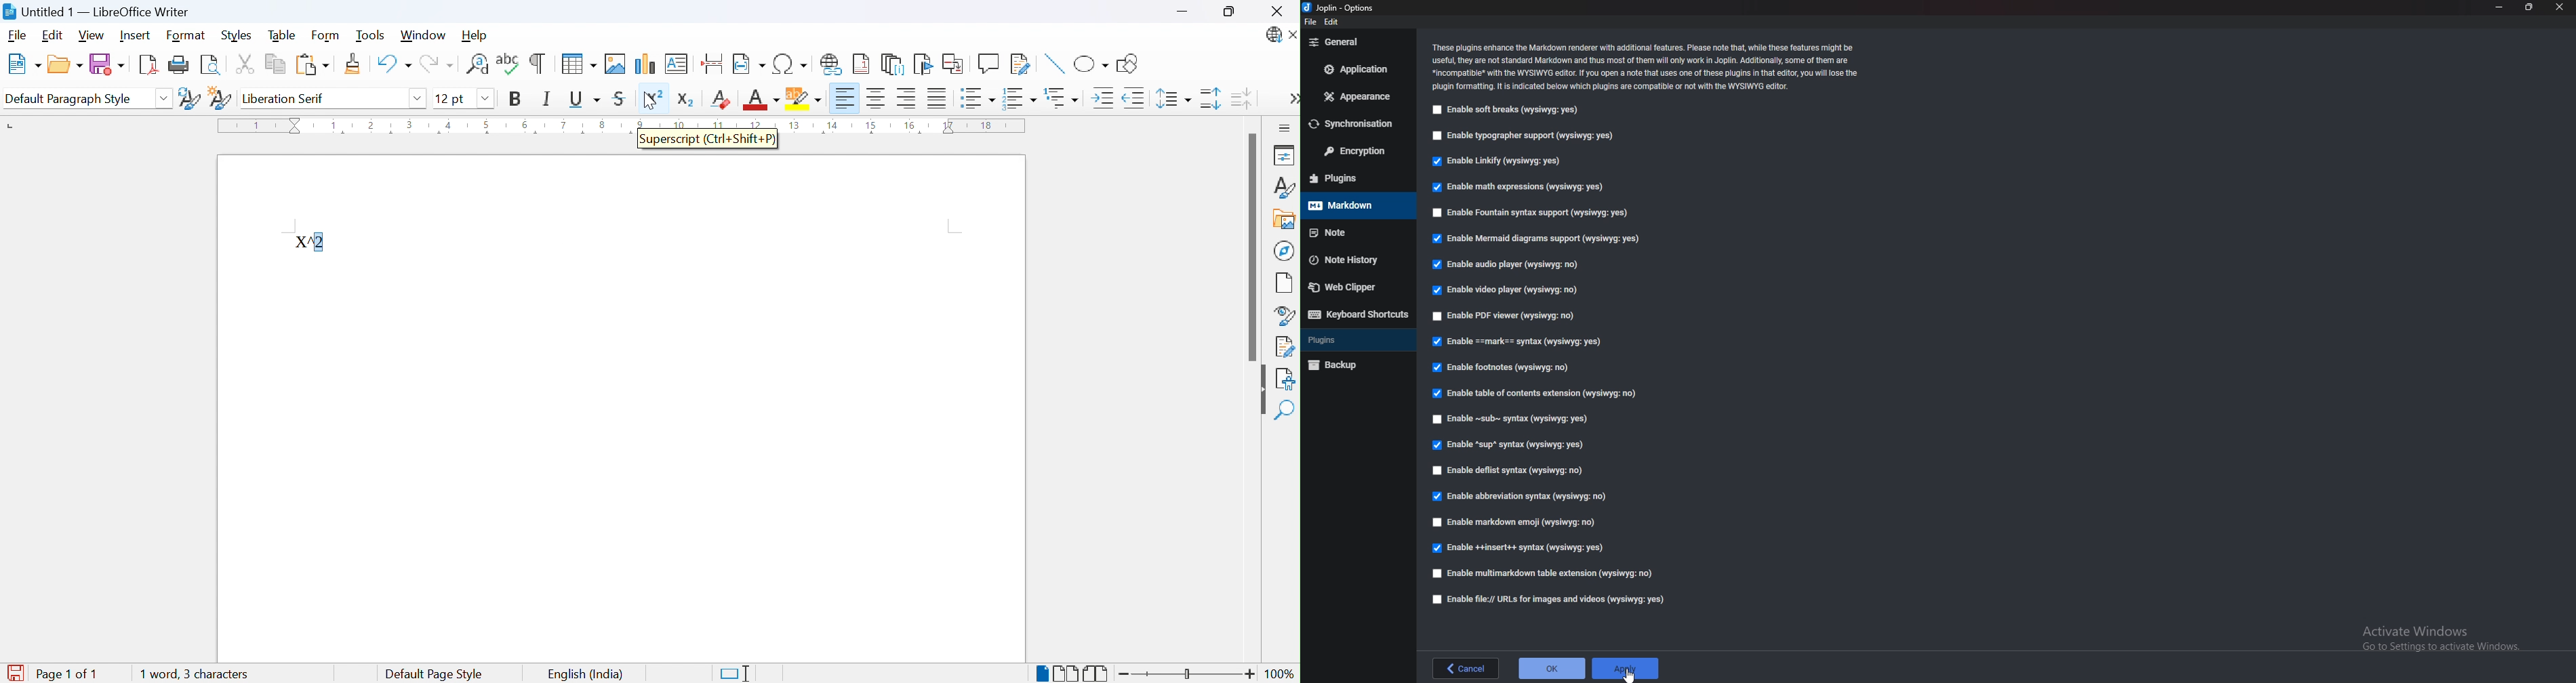  What do you see at coordinates (1547, 599) in the screenshot?
I see `Enable file urls for images and videos` at bounding box center [1547, 599].